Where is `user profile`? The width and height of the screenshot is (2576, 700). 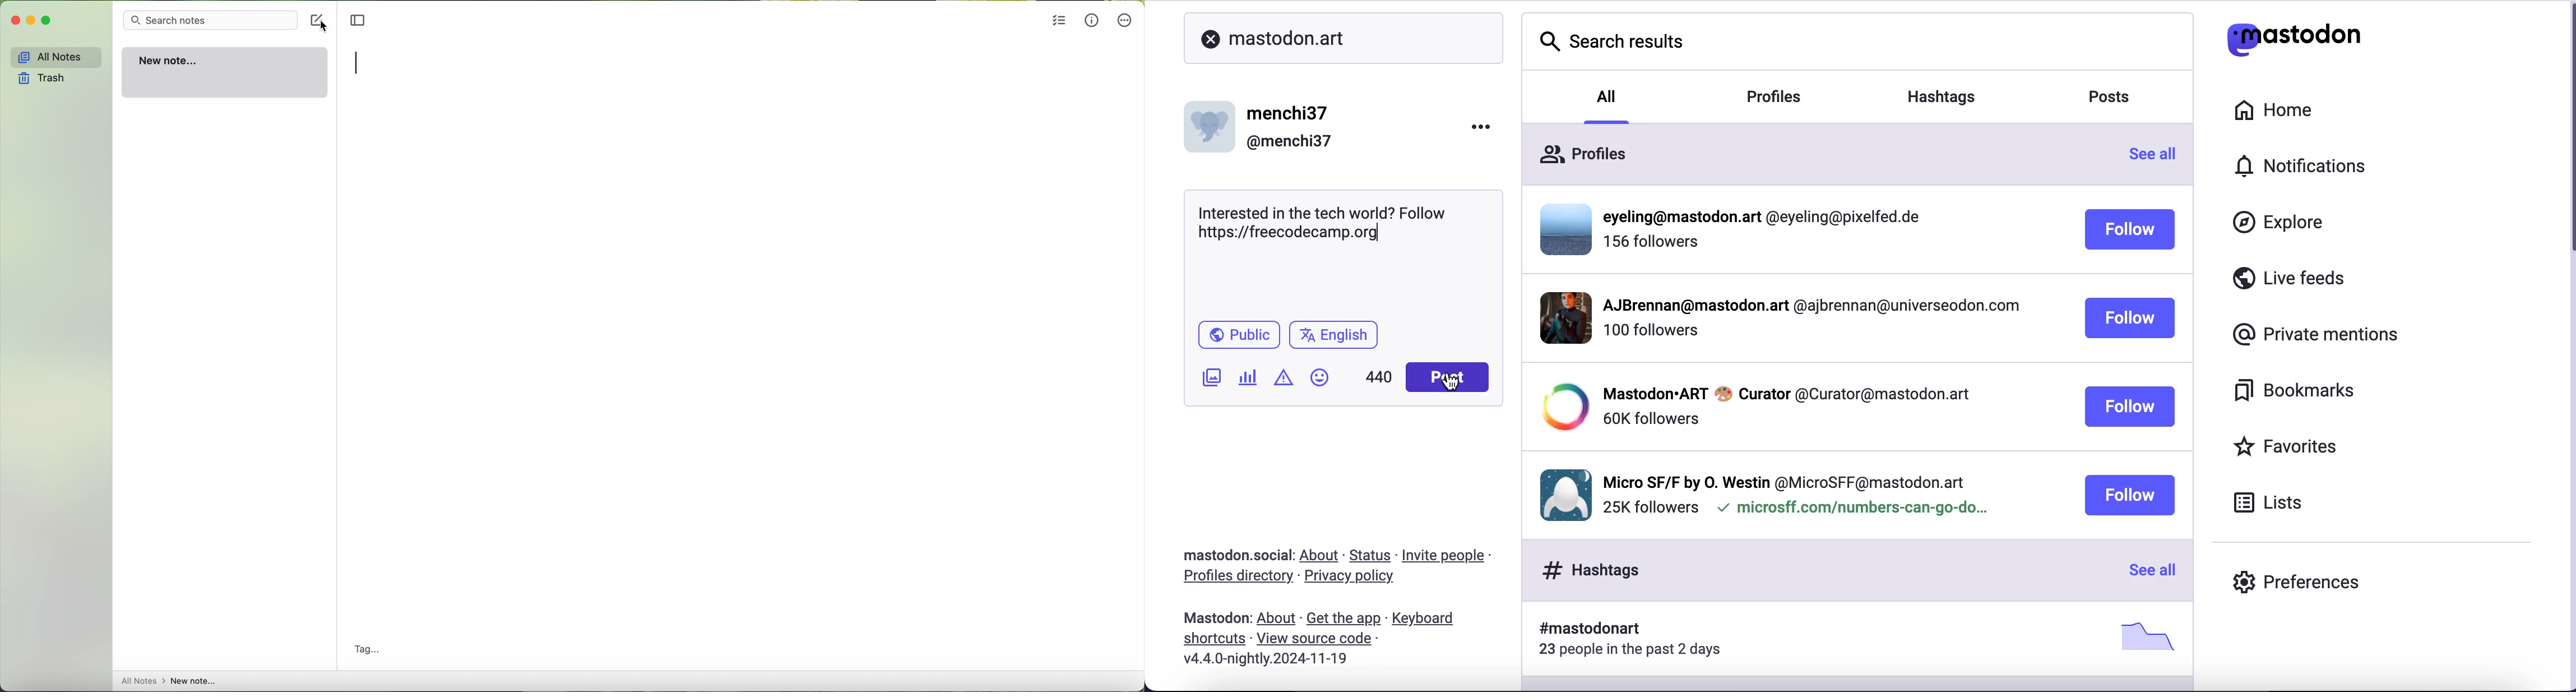
user profile is located at coordinates (1806, 317).